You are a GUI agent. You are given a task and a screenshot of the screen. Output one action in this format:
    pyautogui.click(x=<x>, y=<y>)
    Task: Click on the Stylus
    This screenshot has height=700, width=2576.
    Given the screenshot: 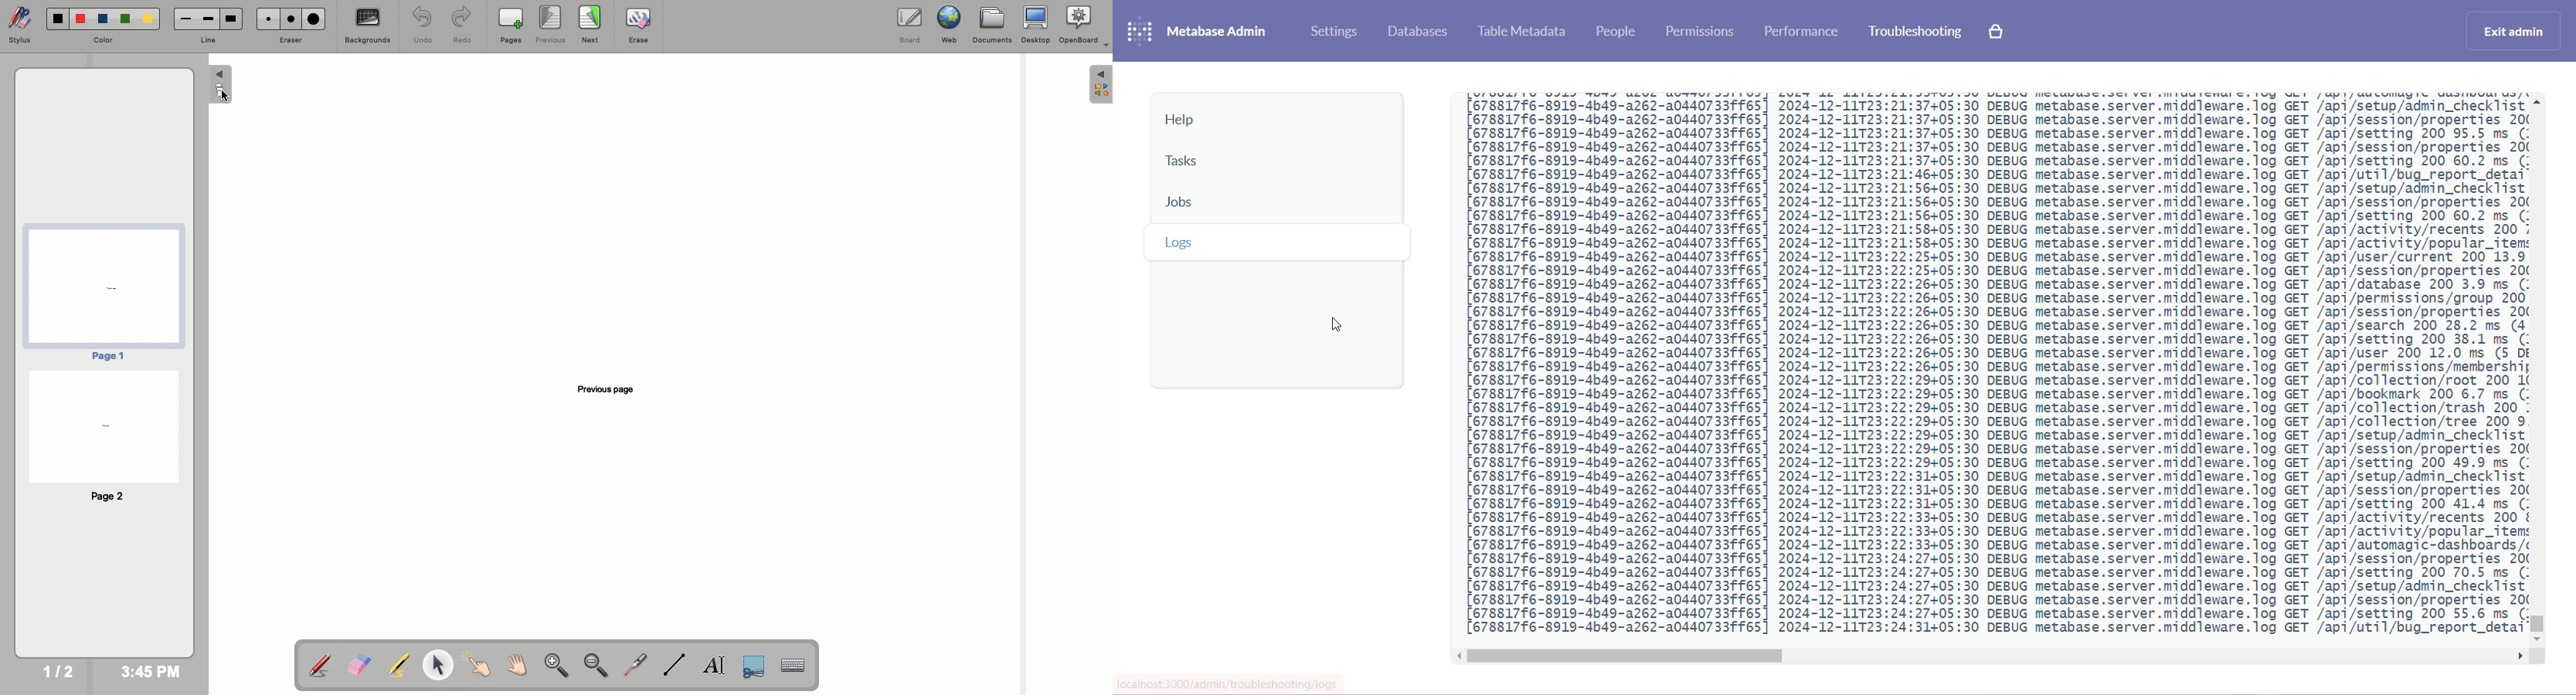 What is the action you would take?
    pyautogui.click(x=20, y=25)
    